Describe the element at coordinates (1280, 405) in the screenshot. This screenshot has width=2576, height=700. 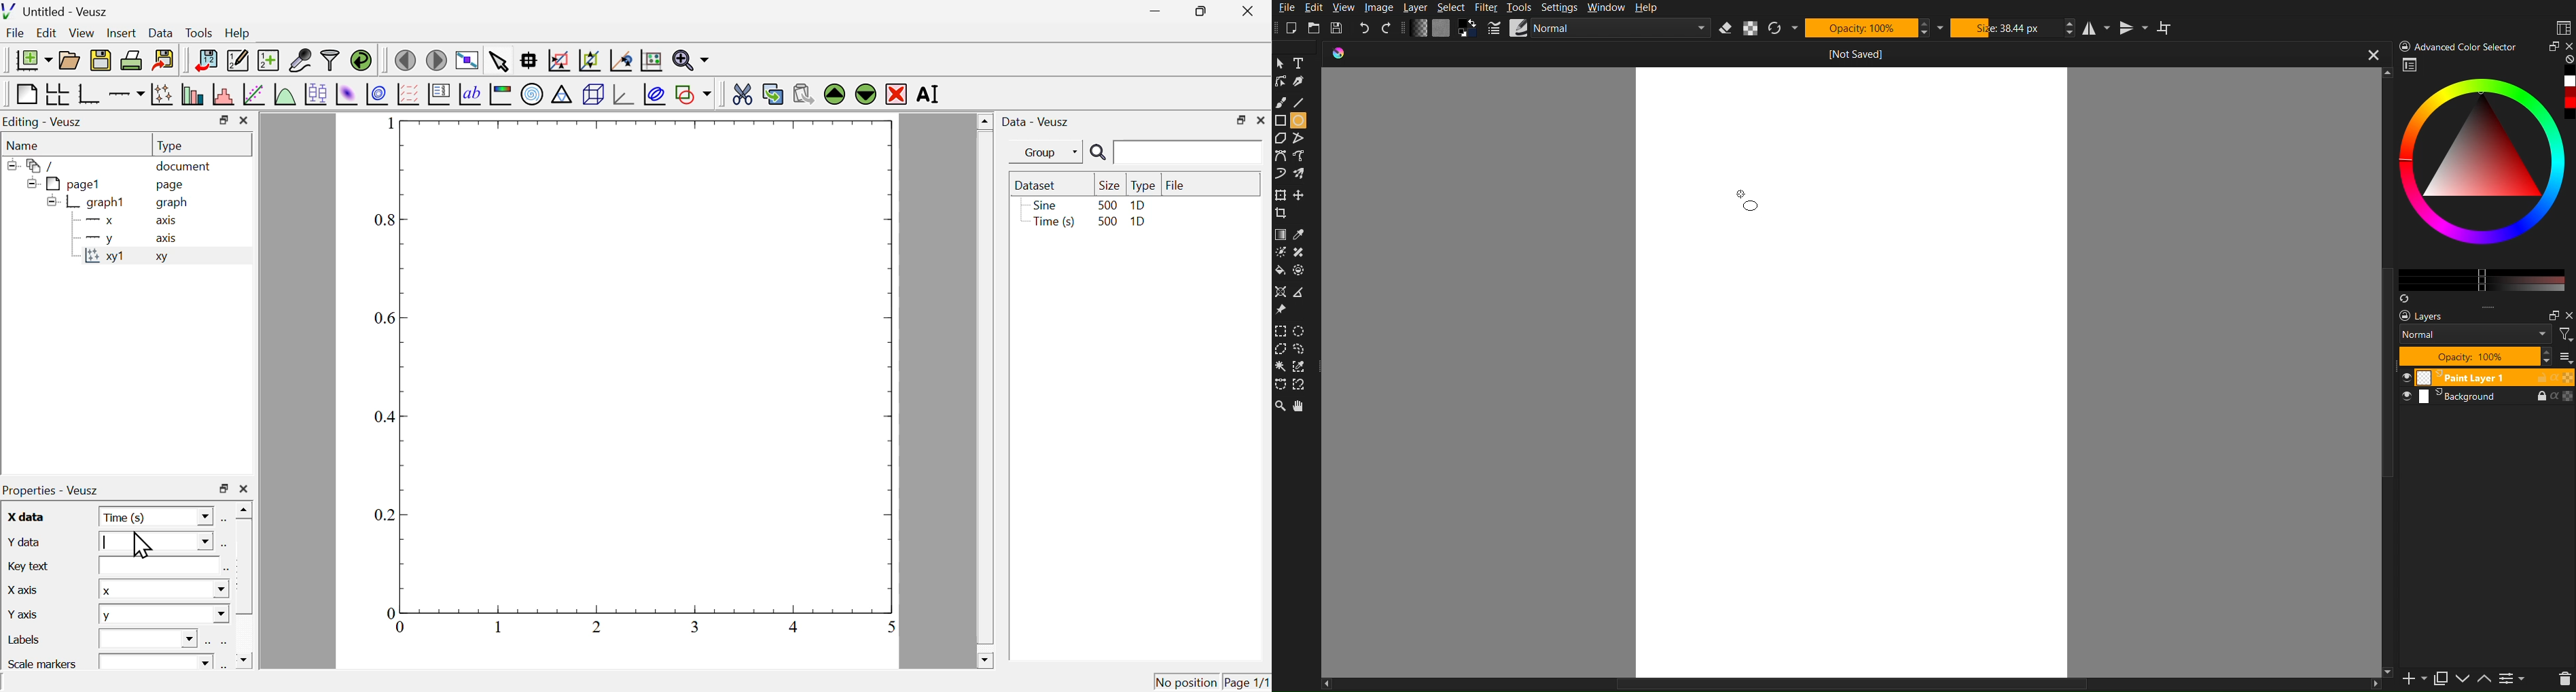
I see `Zoom ` at that location.